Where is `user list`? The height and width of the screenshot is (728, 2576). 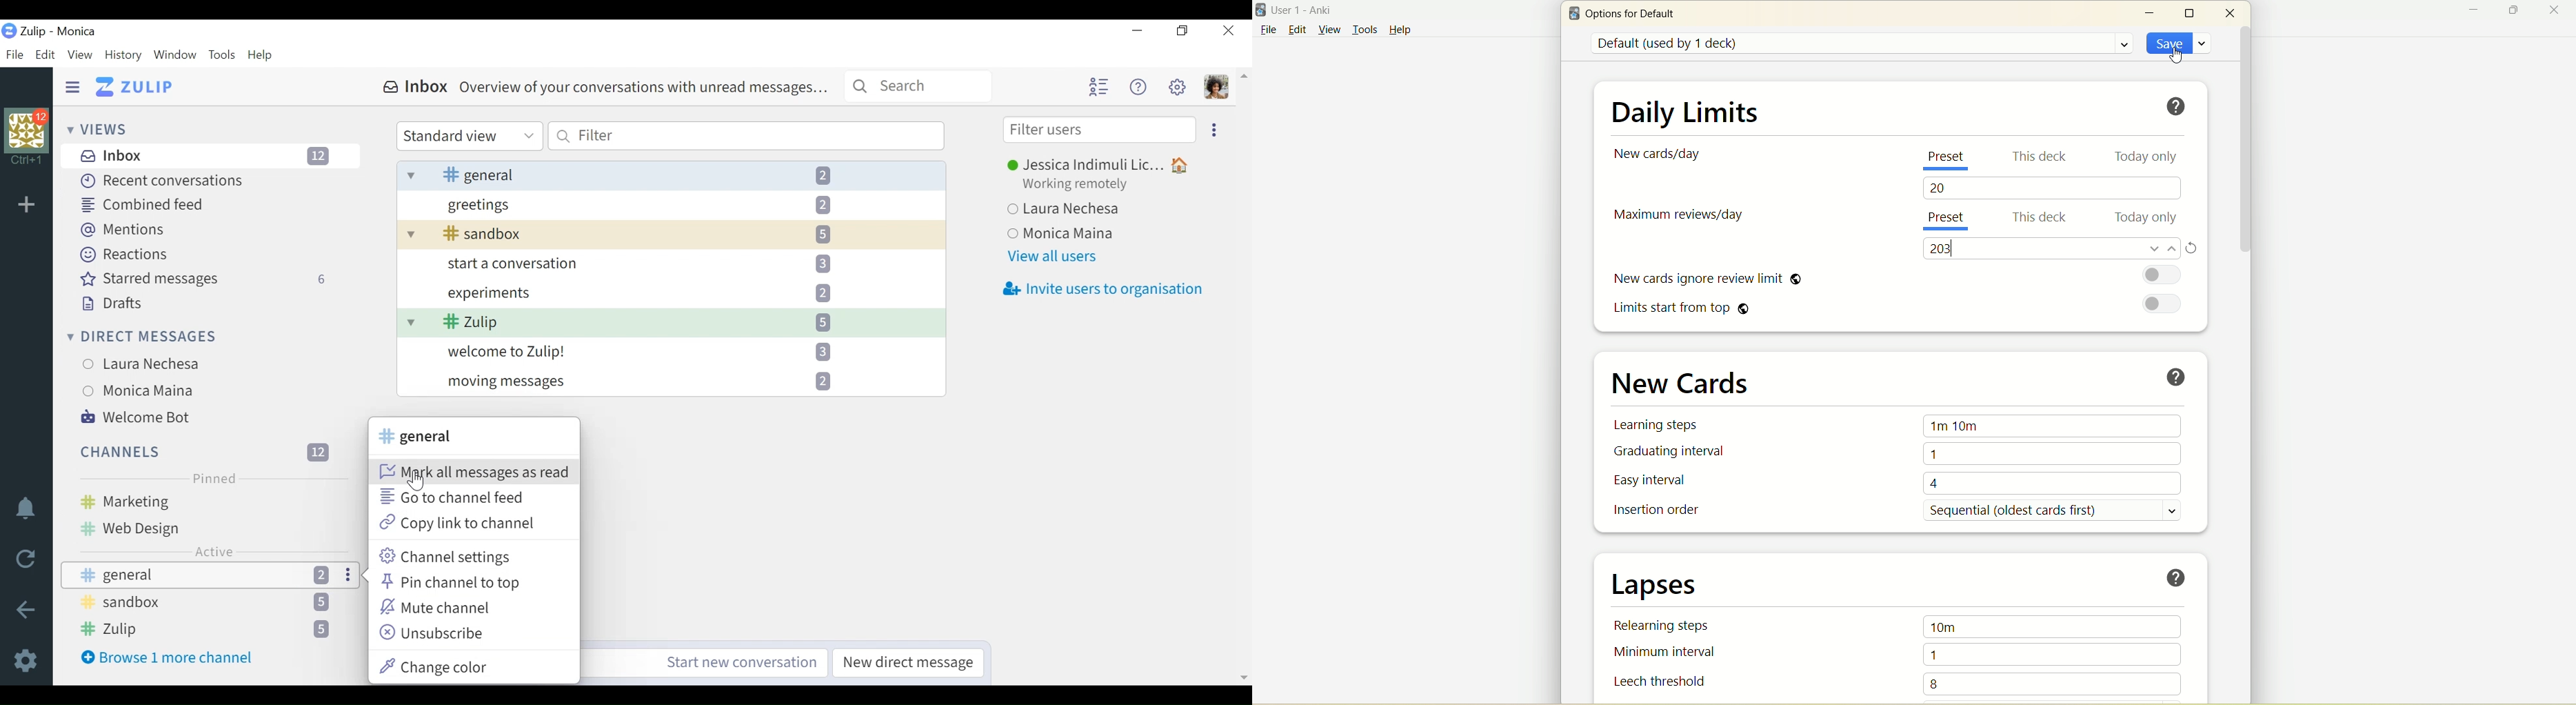 user list is located at coordinates (1098, 87).